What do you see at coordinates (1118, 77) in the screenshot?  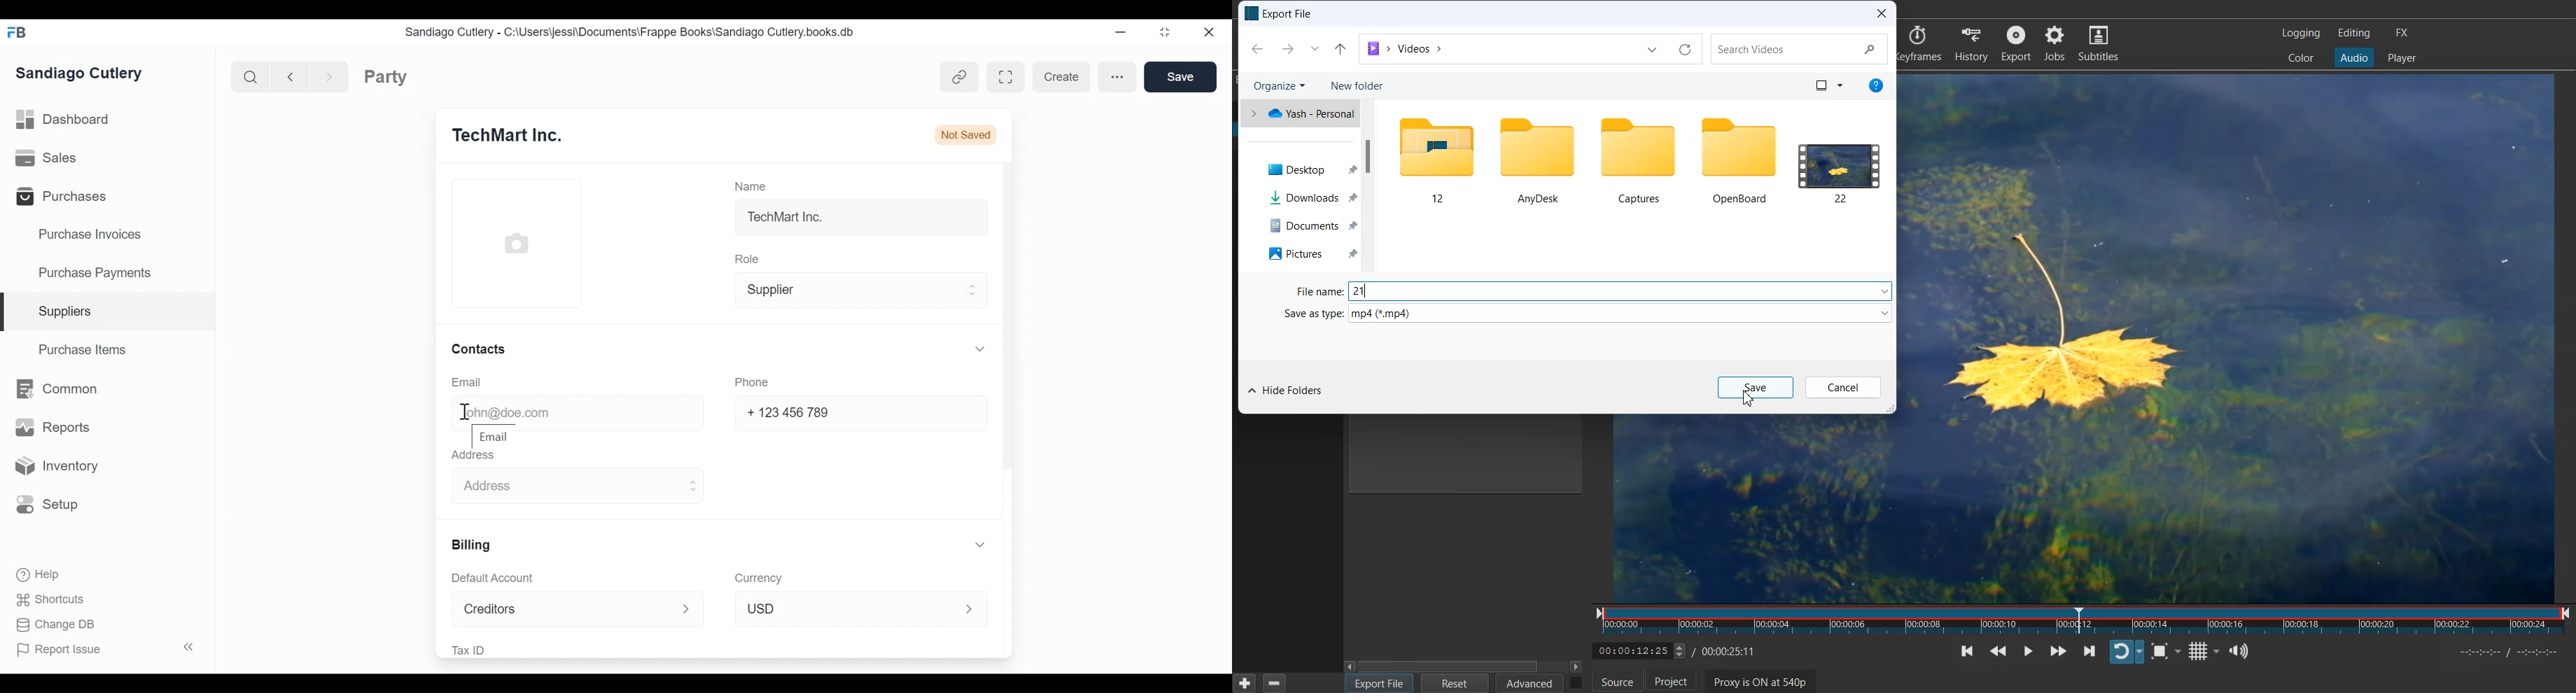 I see `more` at bounding box center [1118, 77].